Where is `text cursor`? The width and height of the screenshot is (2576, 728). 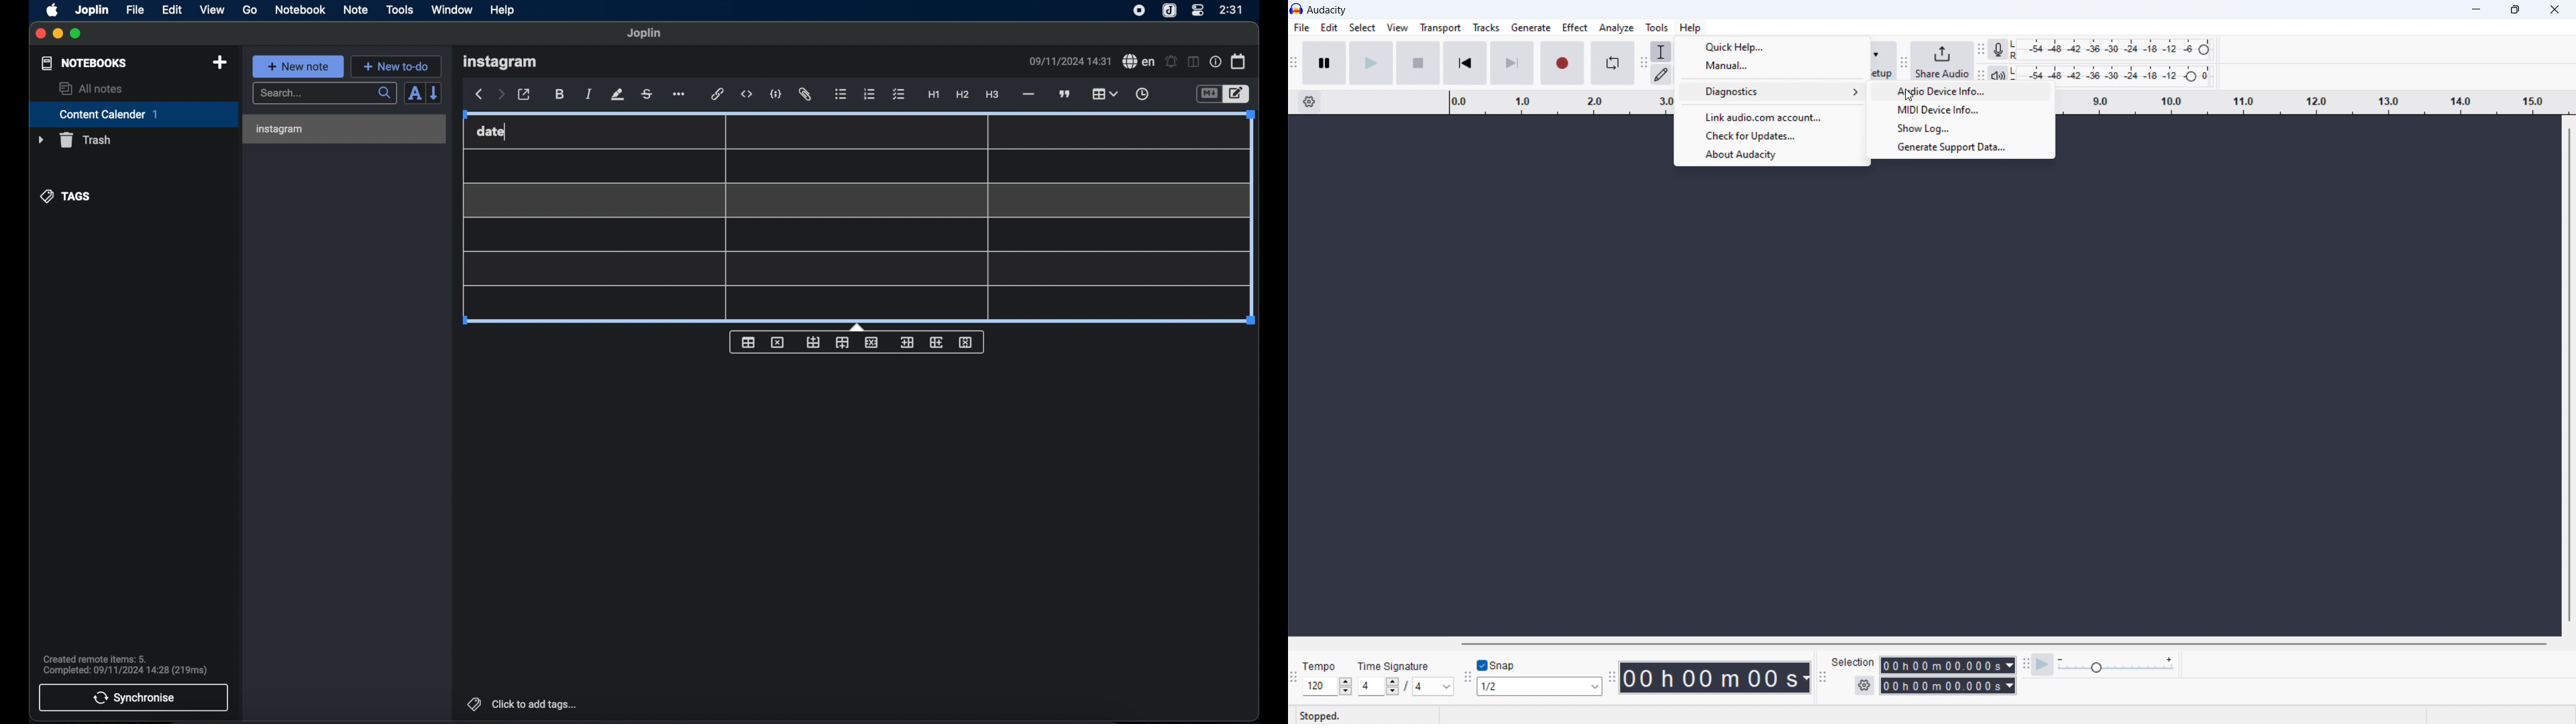
text cursor is located at coordinates (515, 134).